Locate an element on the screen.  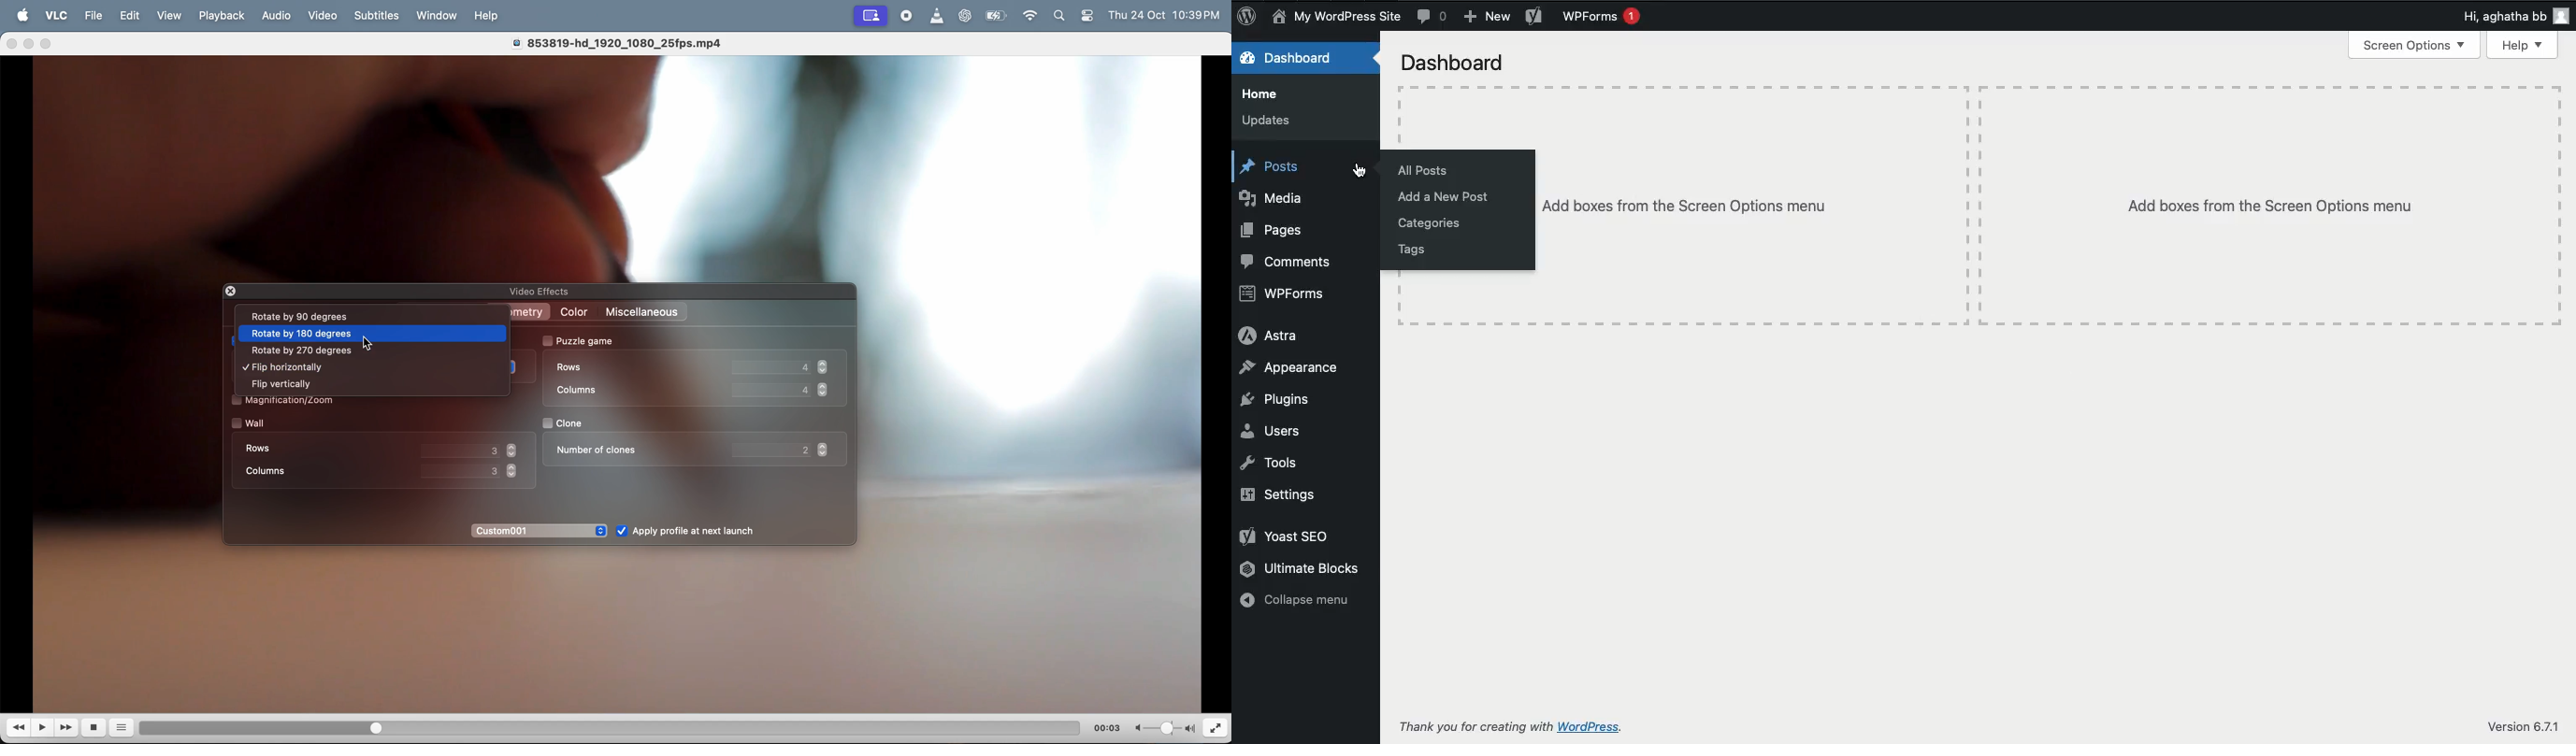
flip horrizontally is located at coordinates (288, 369).